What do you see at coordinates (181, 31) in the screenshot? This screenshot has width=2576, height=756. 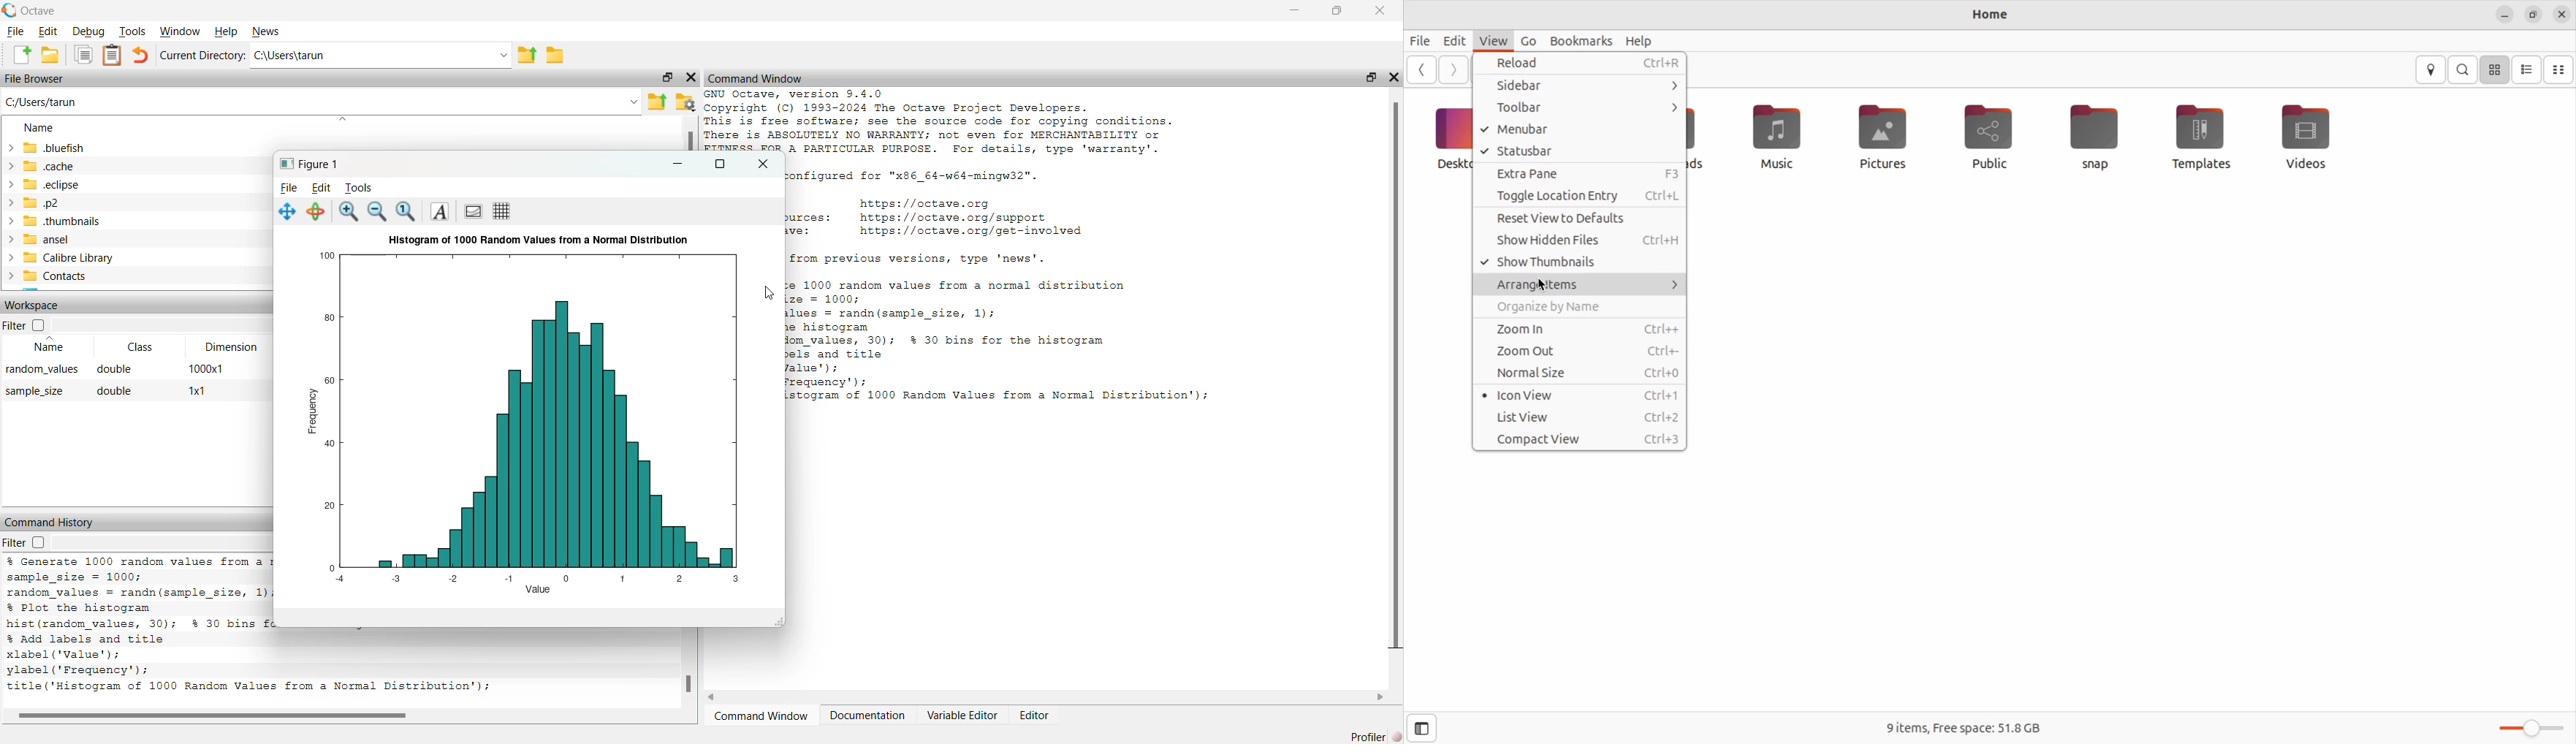 I see `Window` at bounding box center [181, 31].